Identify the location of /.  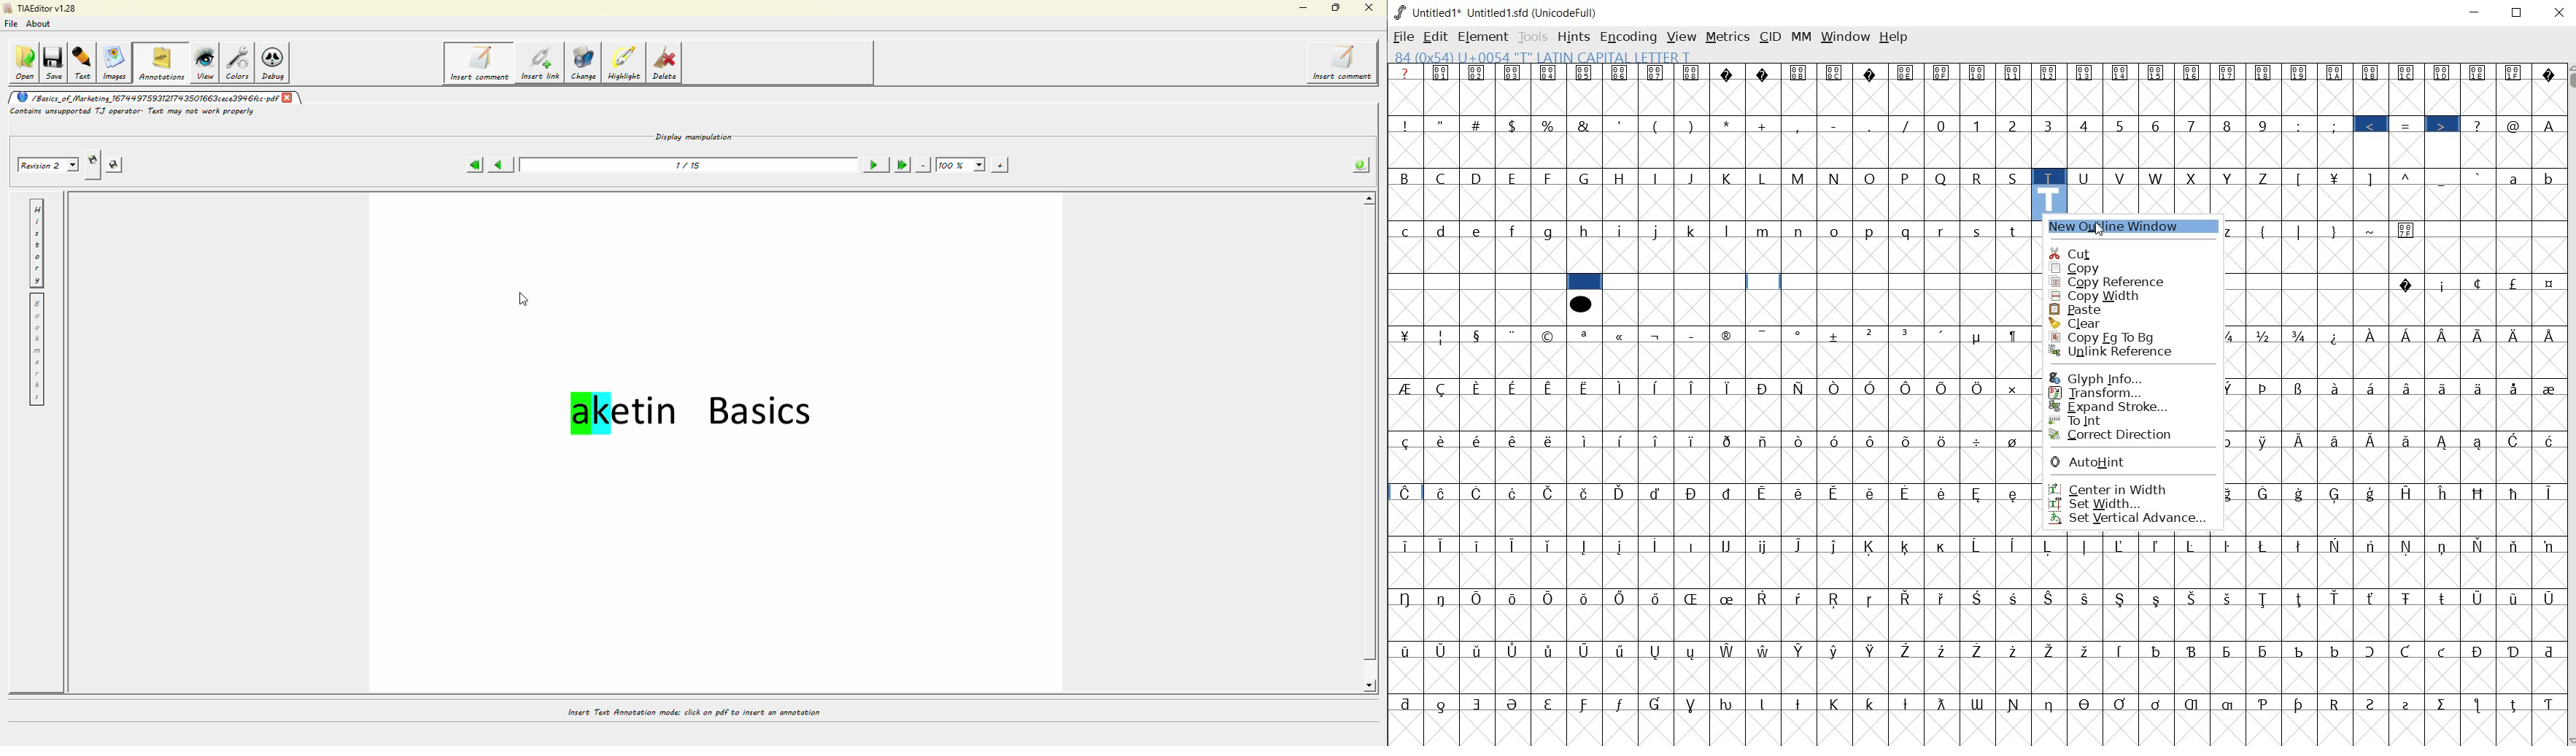
(1907, 126).